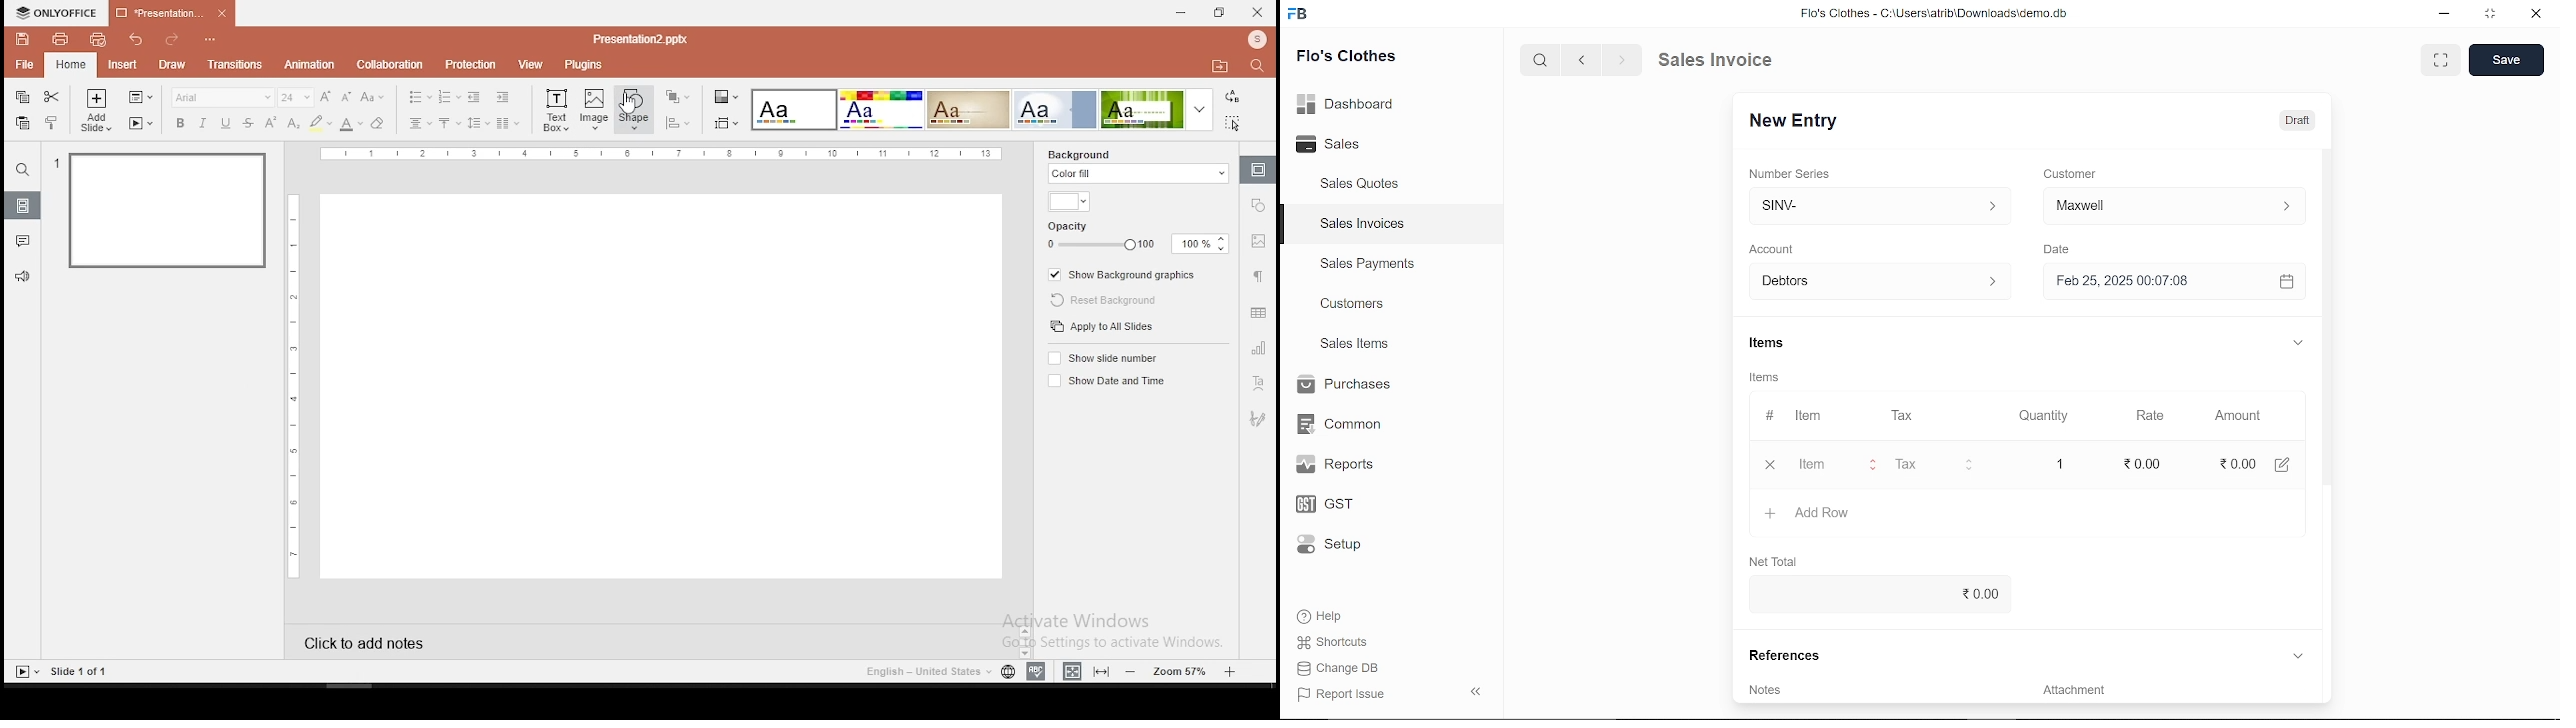  What do you see at coordinates (1873, 694) in the screenshot?
I see `Add invoice terms` at bounding box center [1873, 694].